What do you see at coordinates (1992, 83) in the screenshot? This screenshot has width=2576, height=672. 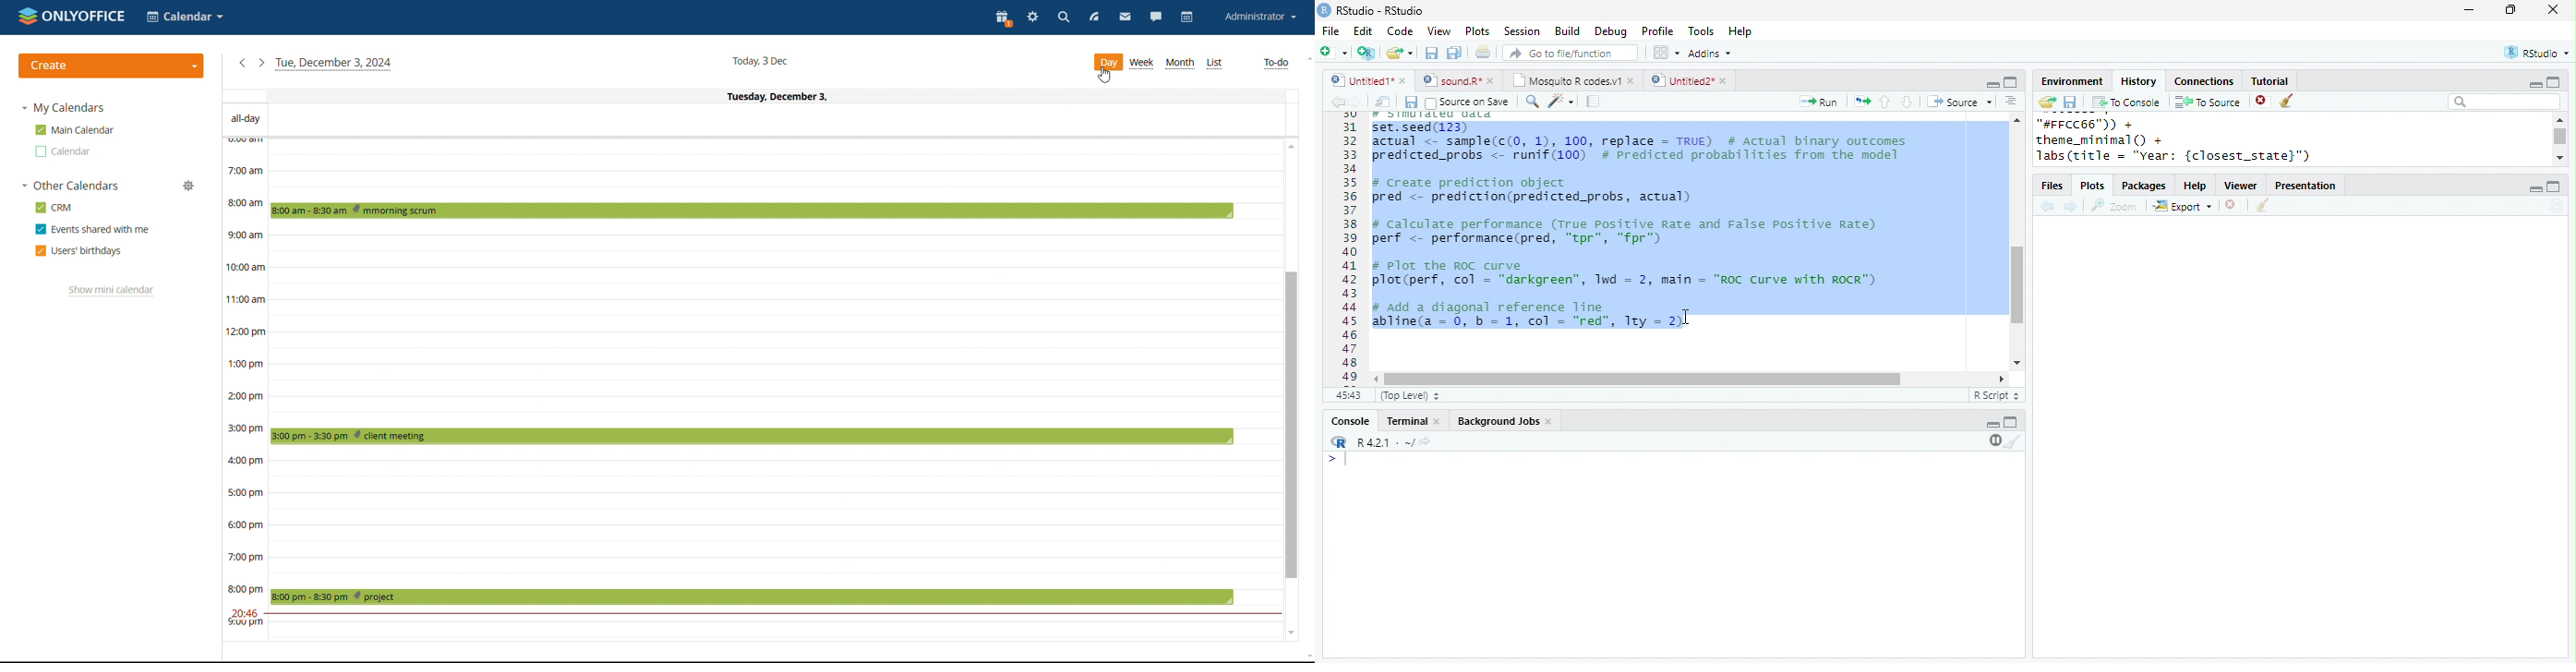 I see `minimize` at bounding box center [1992, 83].